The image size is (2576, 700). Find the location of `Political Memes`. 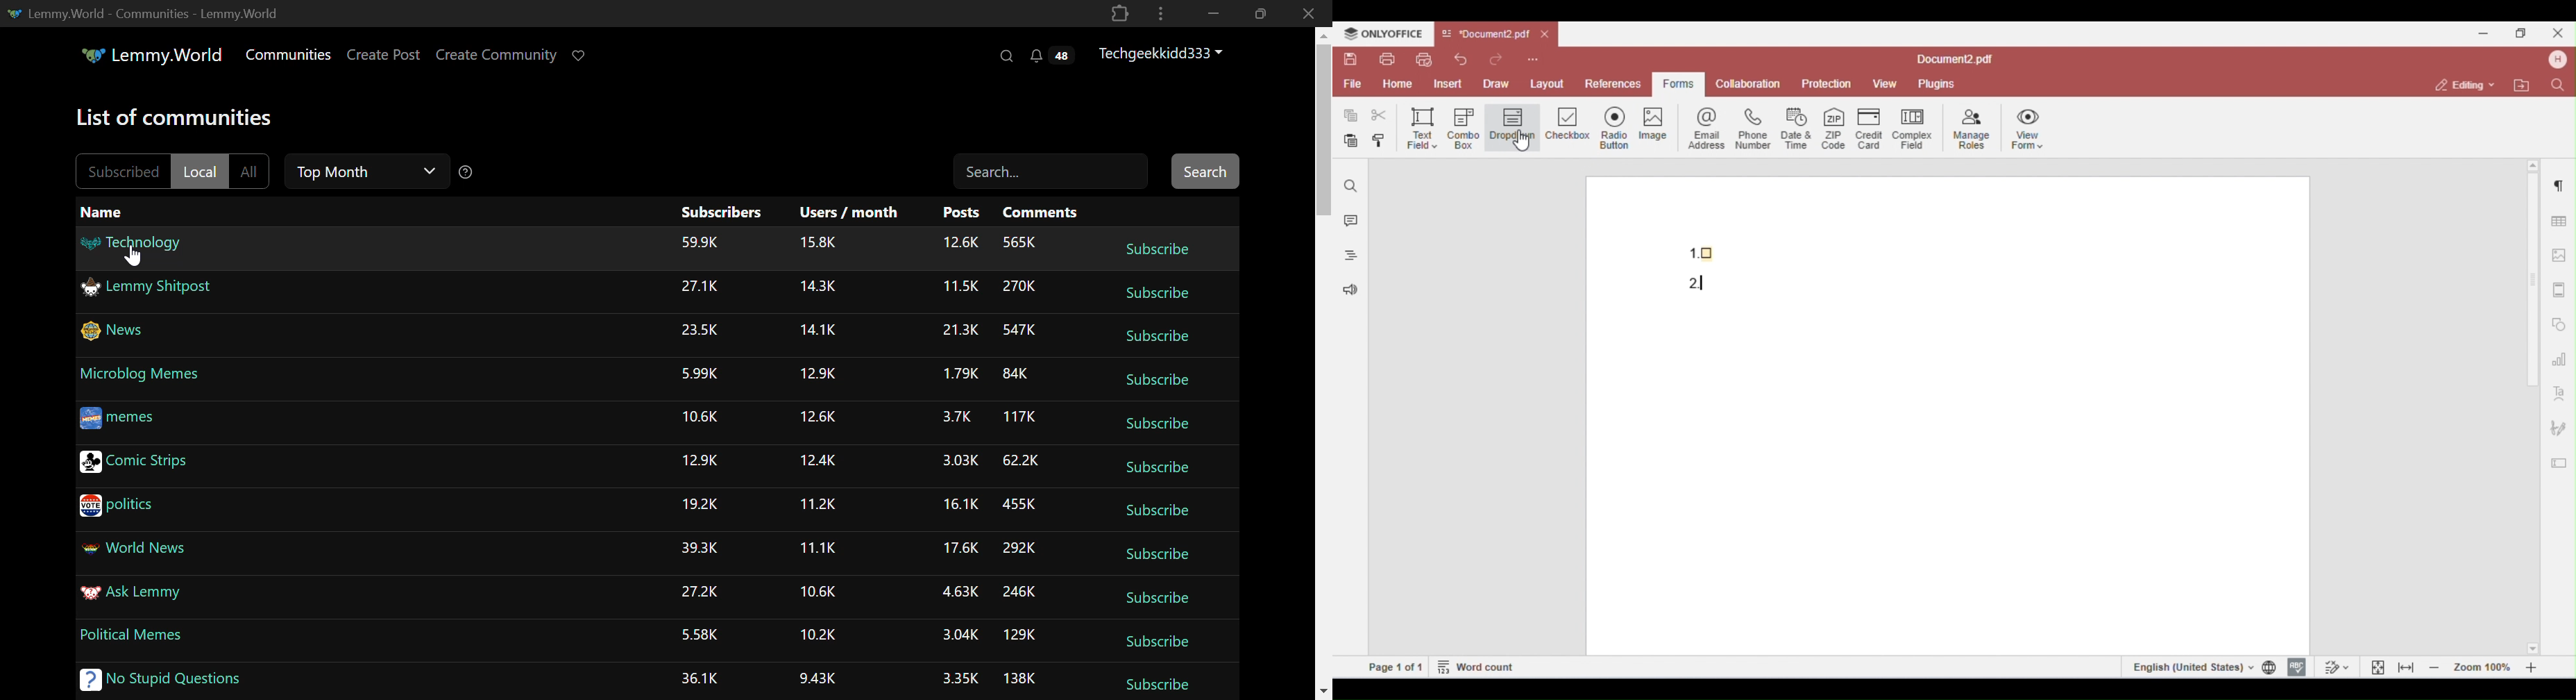

Political Memes is located at coordinates (132, 635).